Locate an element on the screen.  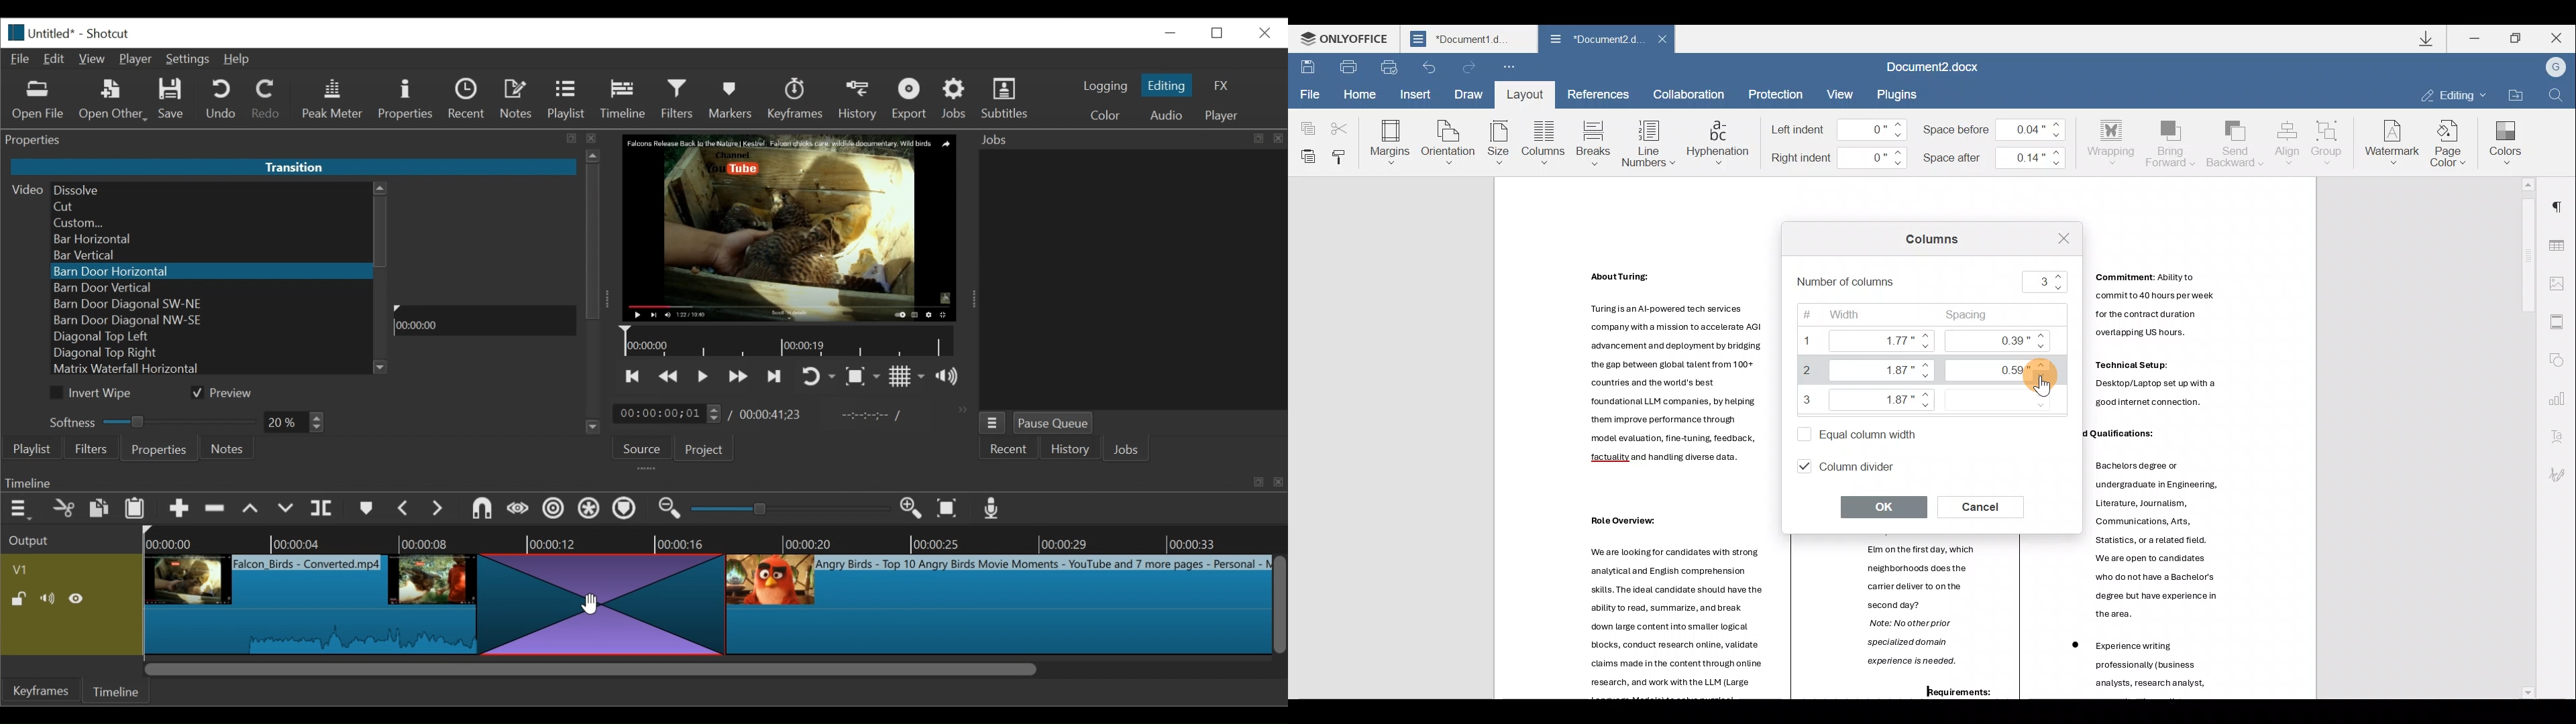
 is located at coordinates (307, 604).